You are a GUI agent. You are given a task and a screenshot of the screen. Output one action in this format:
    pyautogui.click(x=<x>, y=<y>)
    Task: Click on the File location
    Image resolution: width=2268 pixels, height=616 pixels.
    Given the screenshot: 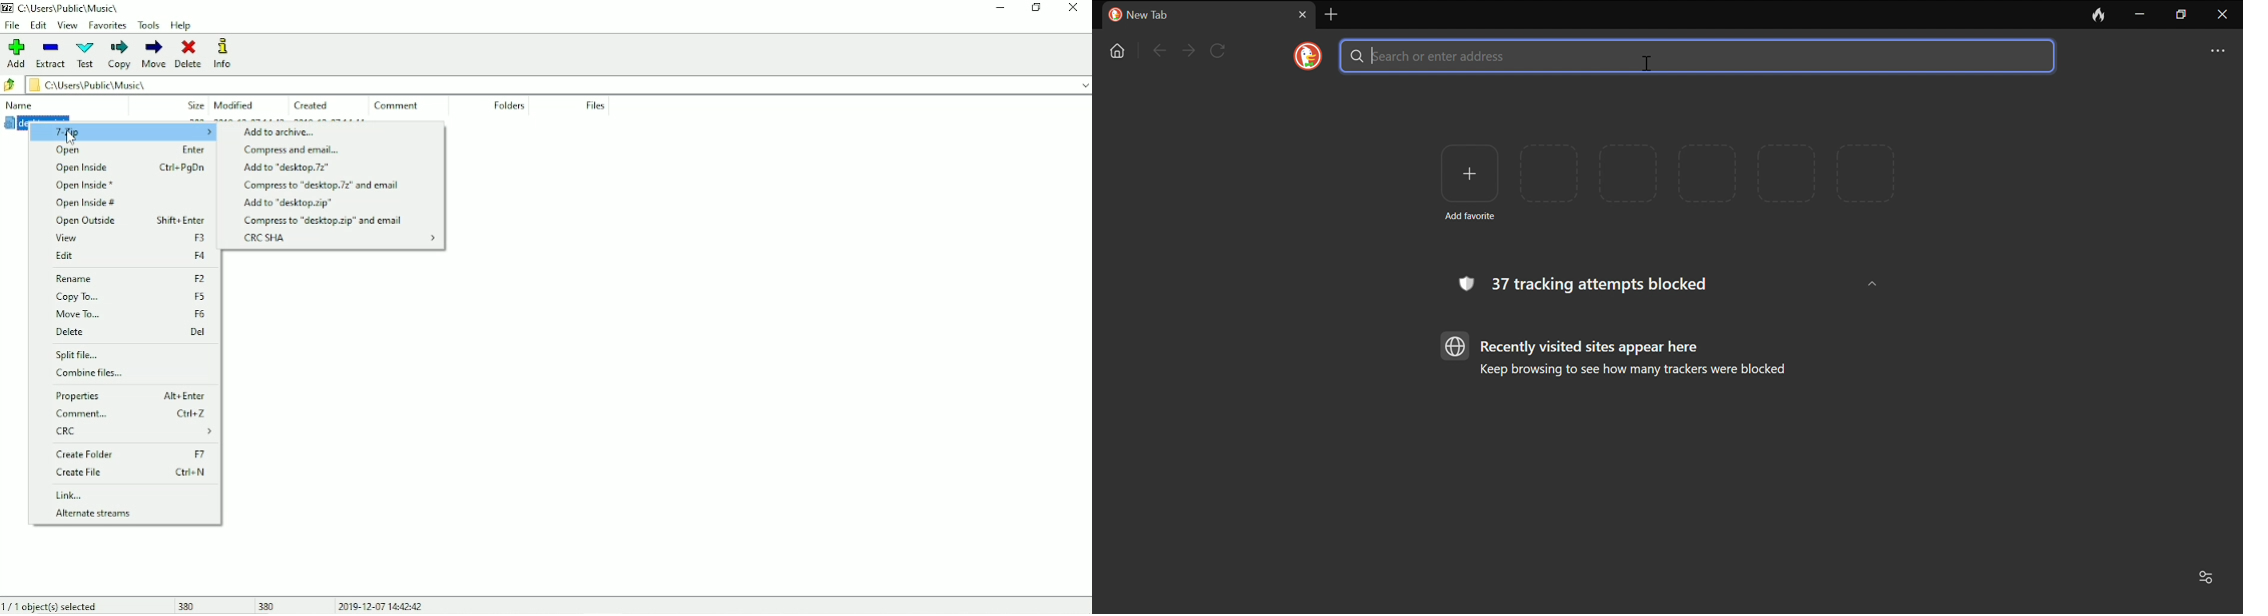 What is the action you would take?
    pyautogui.click(x=558, y=84)
    